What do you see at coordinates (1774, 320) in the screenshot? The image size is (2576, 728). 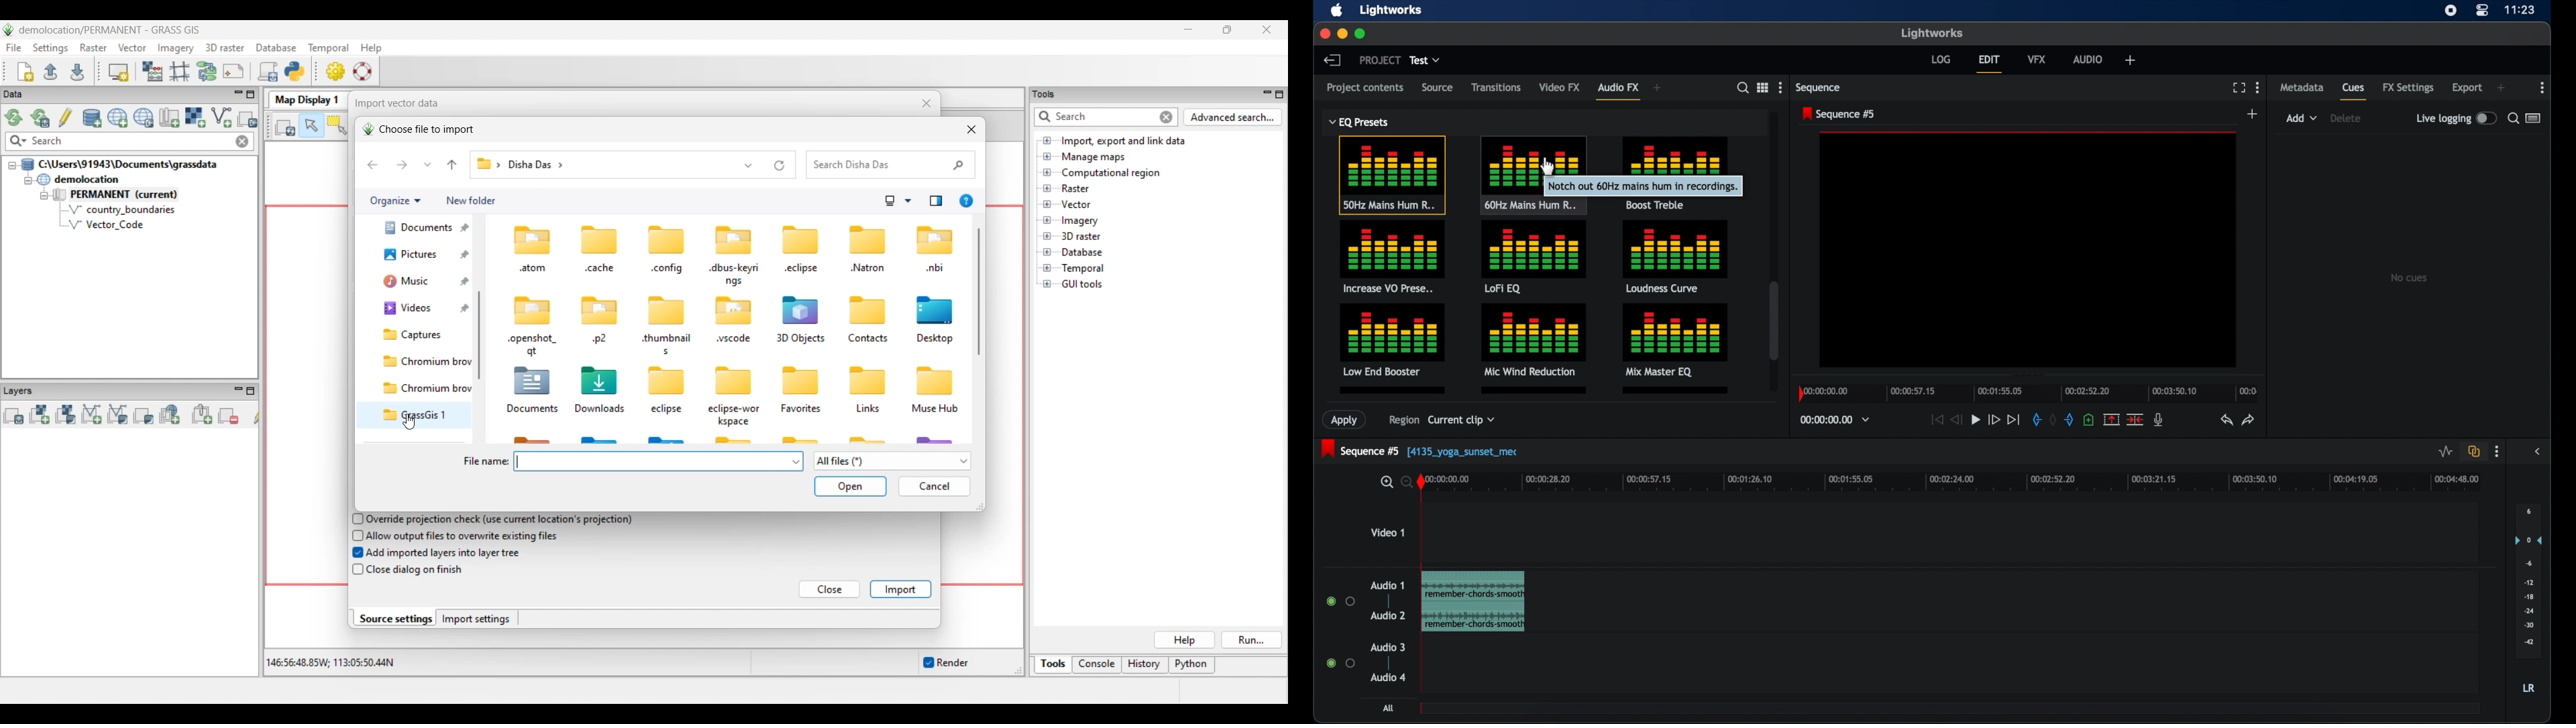 I see `scroll box` at bounding box center [1774, 320].